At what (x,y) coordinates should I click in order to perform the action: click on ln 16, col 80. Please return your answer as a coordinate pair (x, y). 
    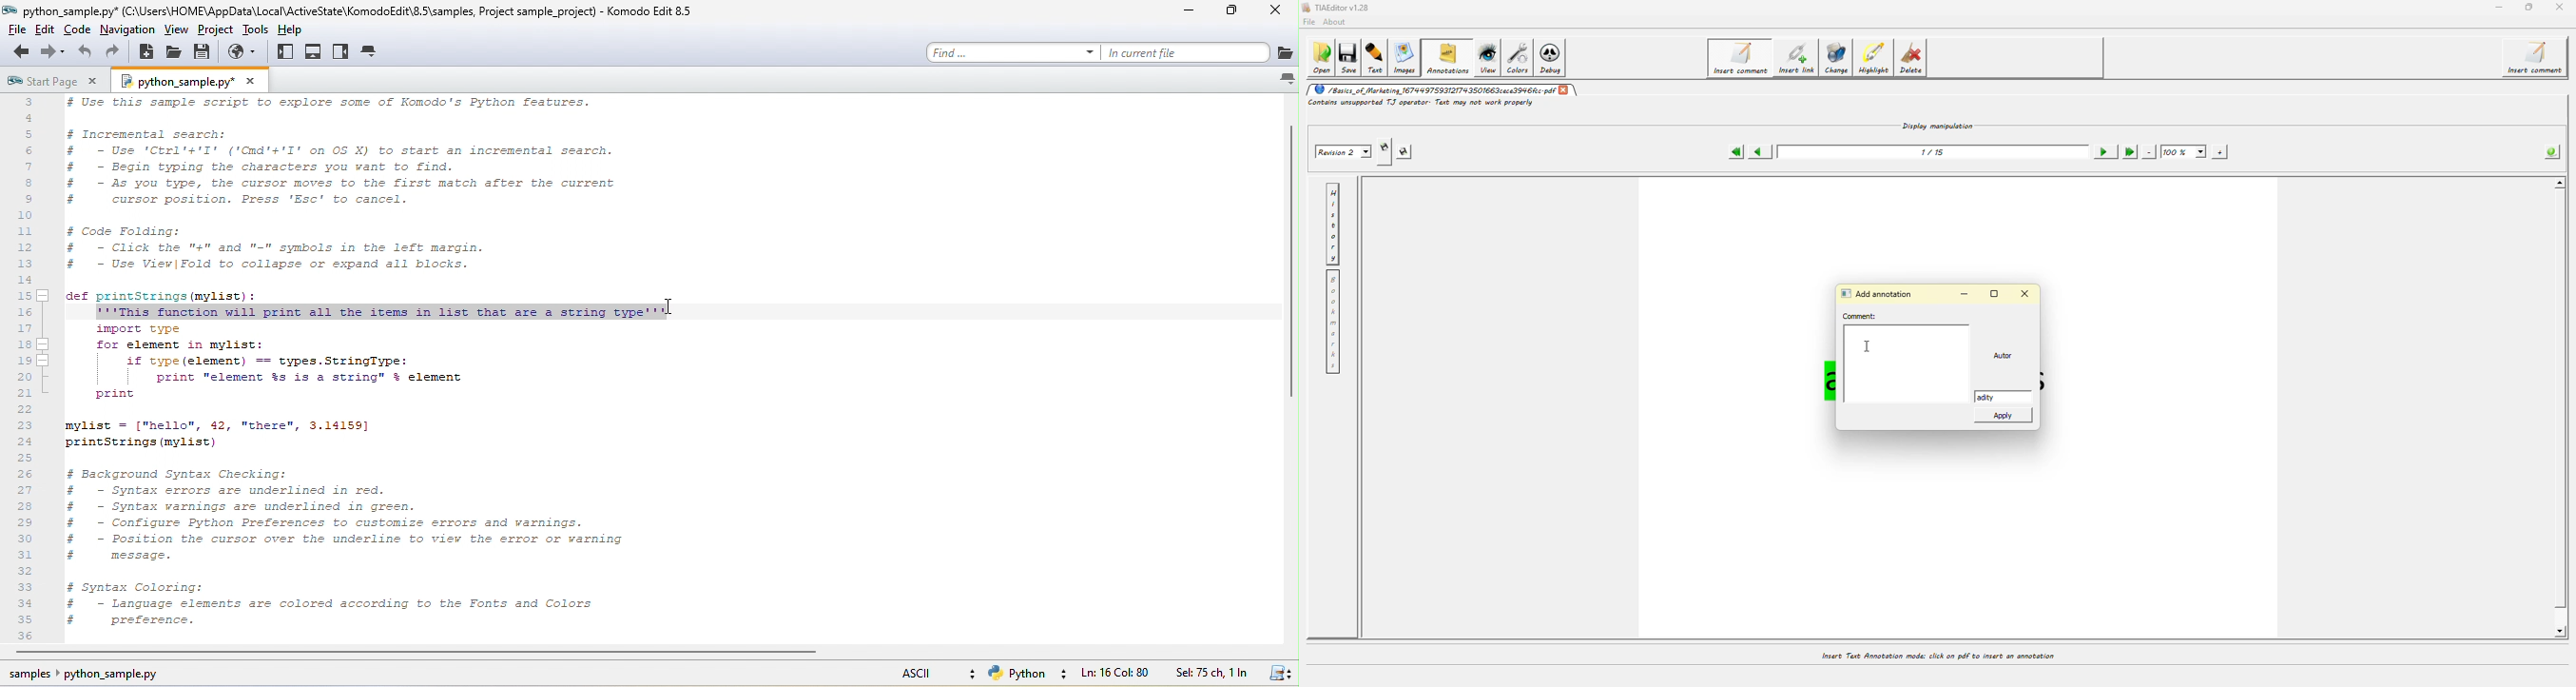
    Looking at the image, I should click on (1117, 674).